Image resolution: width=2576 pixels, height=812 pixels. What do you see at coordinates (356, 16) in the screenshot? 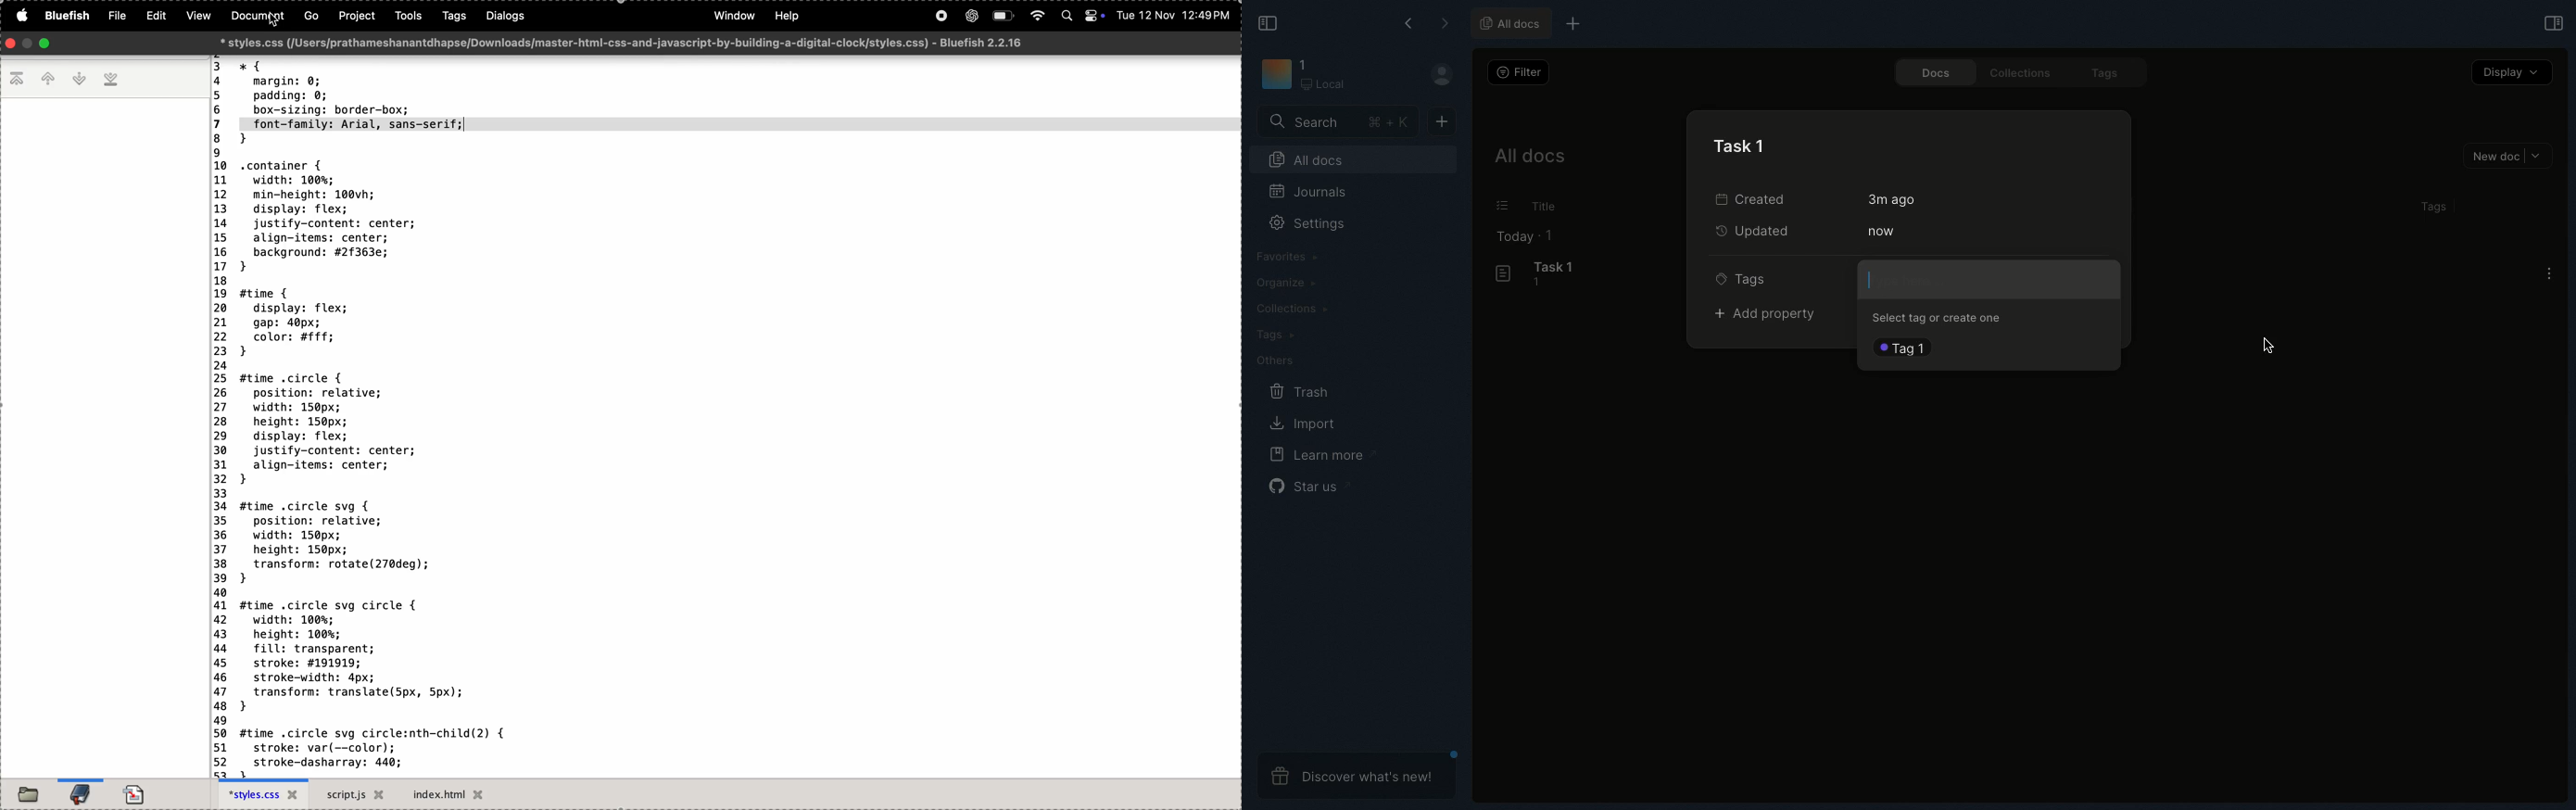
I see `project` at bounding box center [356, 16].